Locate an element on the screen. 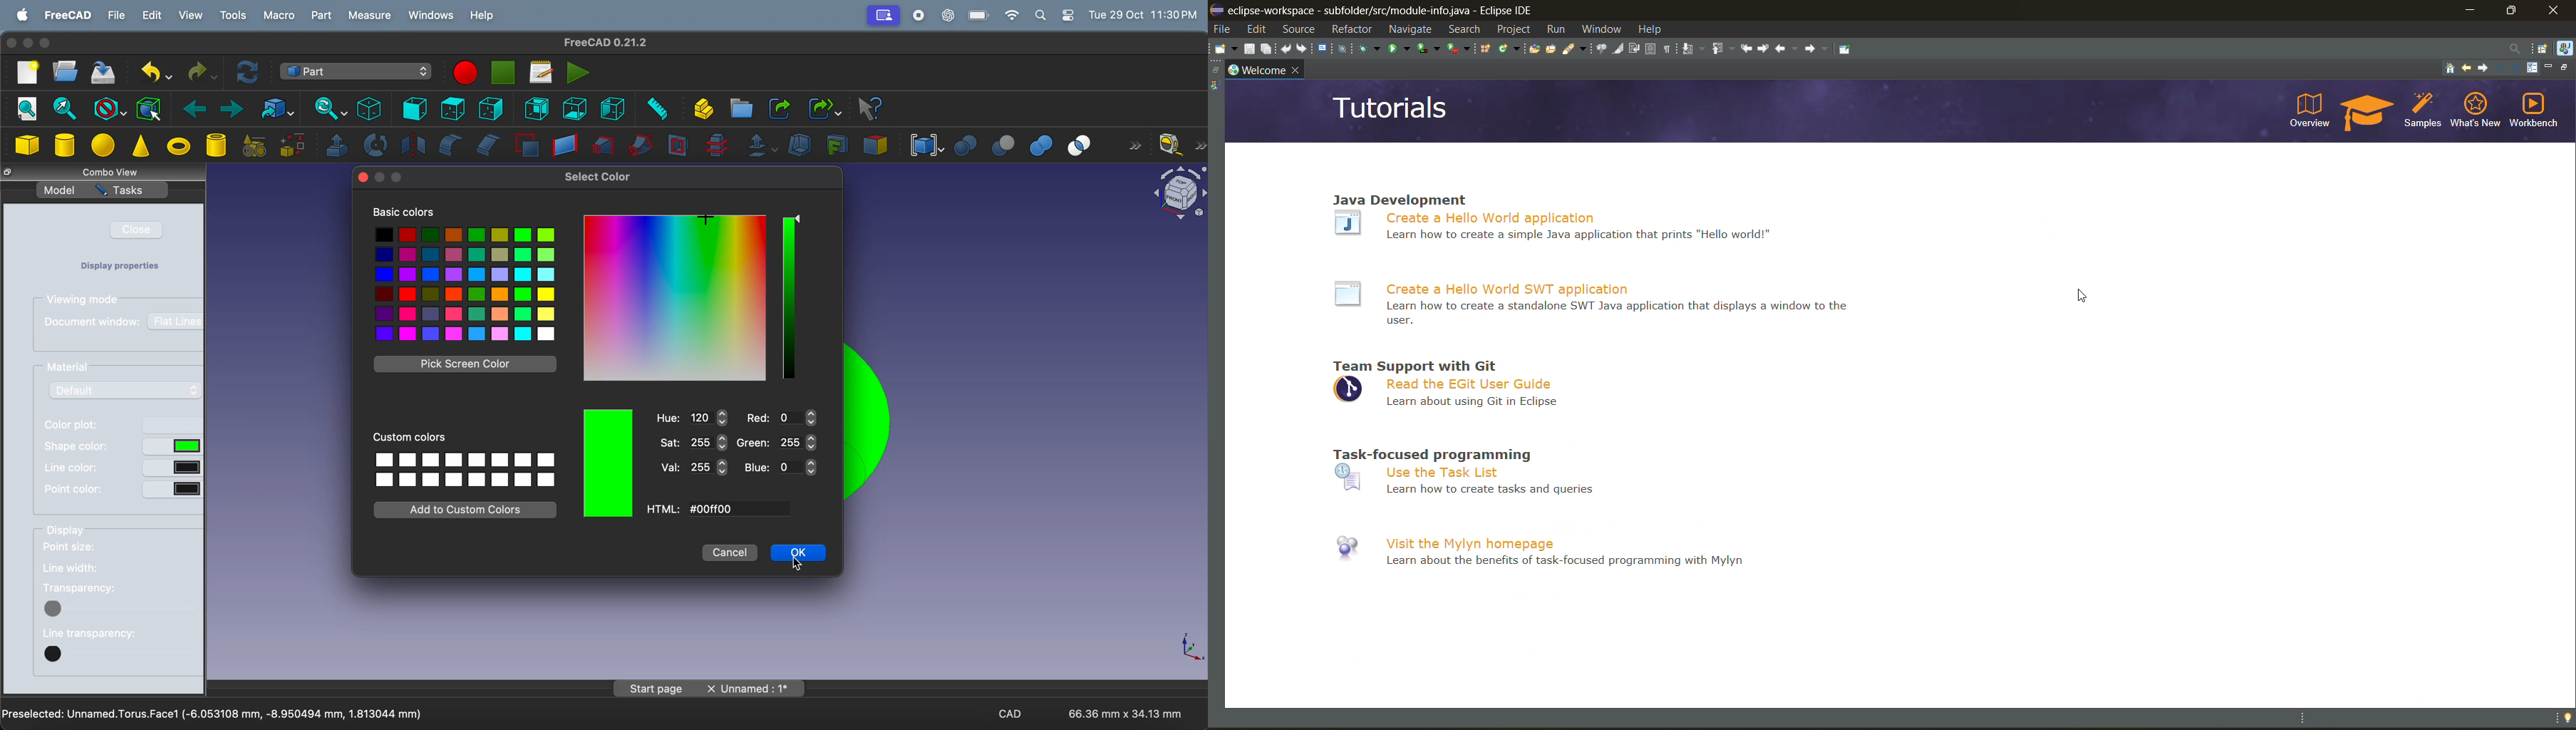 The image size is (2576, 756). edit is located at coordinates (153, 15).